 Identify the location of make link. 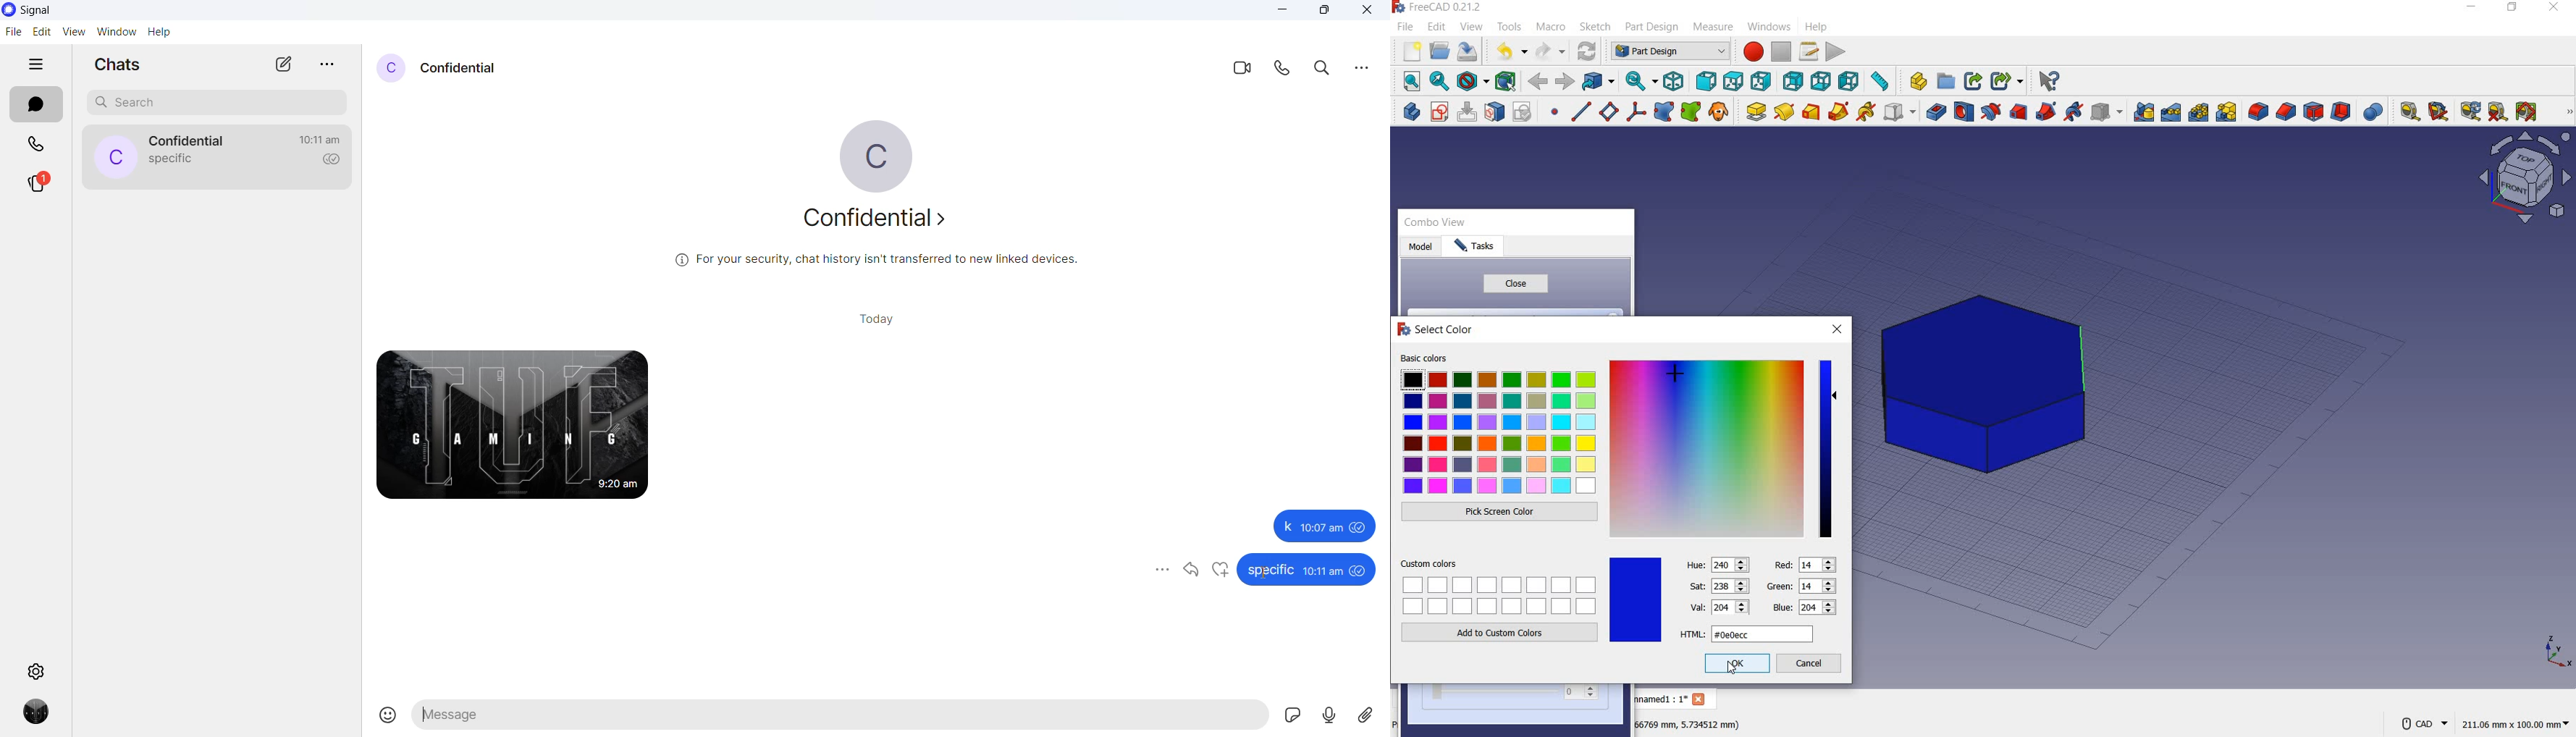
(1970, 82).